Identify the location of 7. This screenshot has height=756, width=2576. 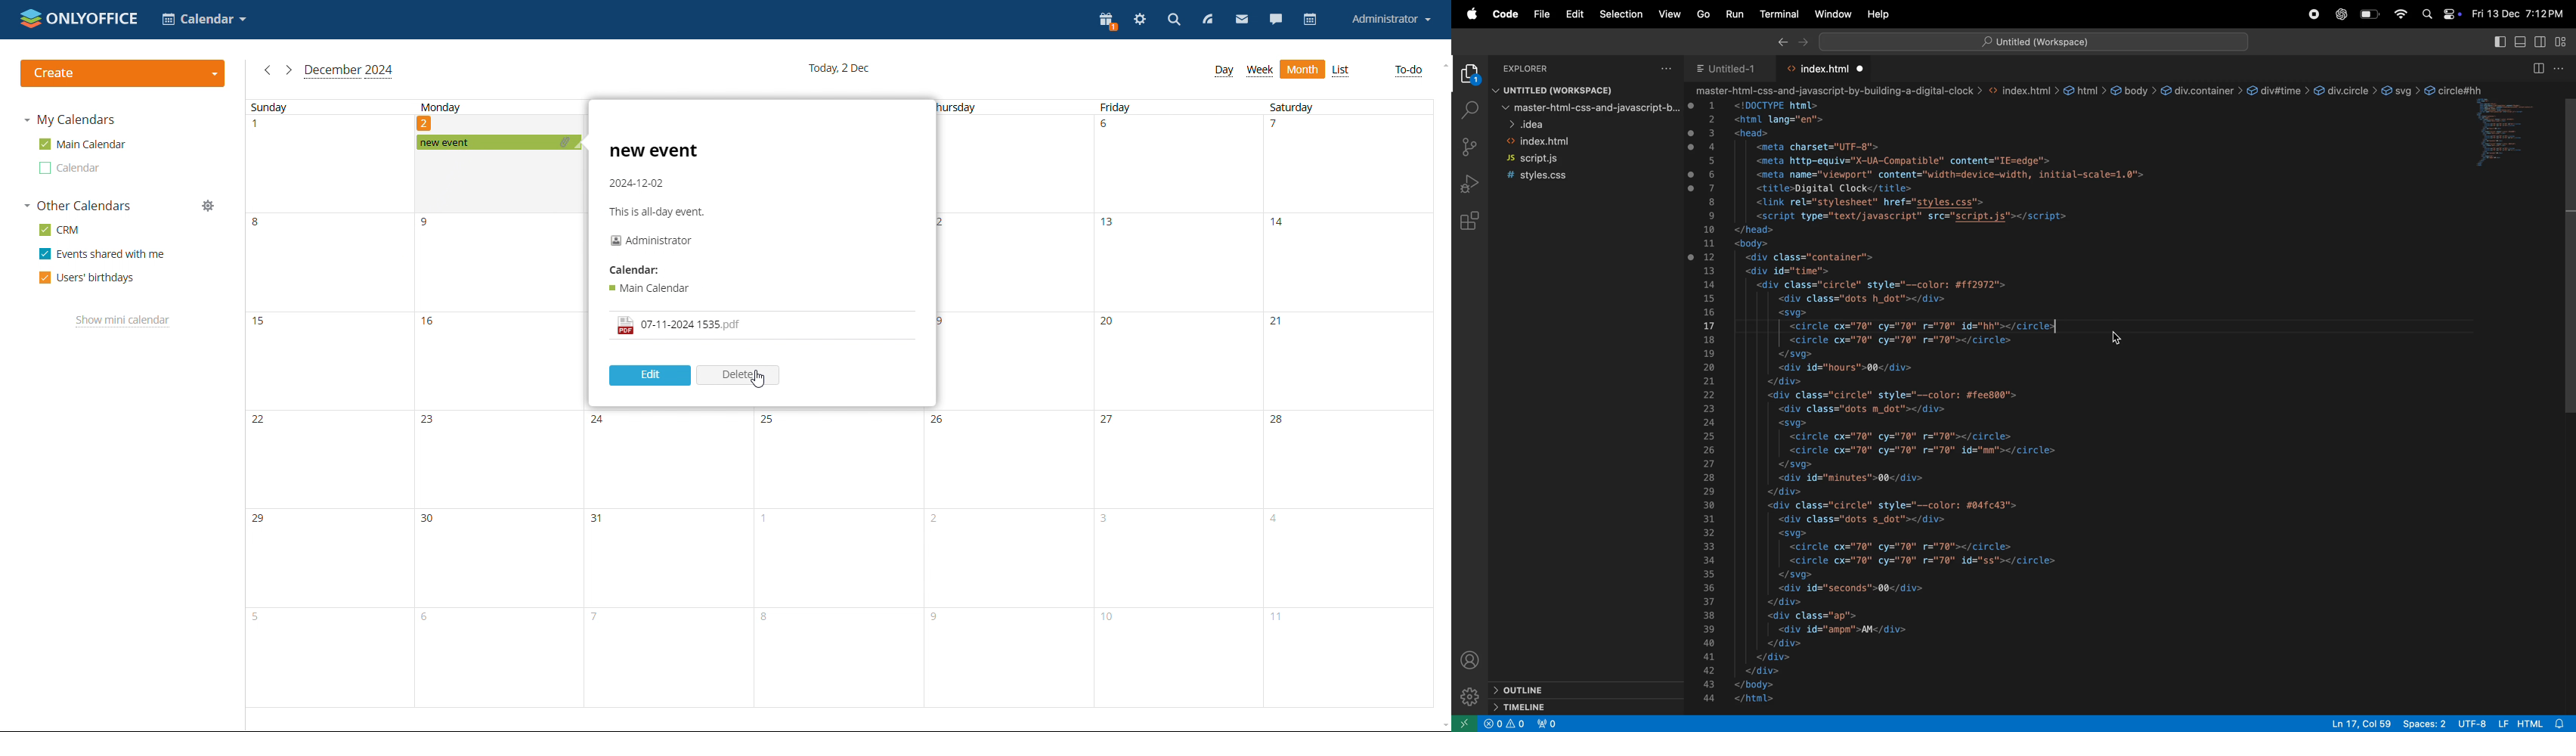
(594, 617).